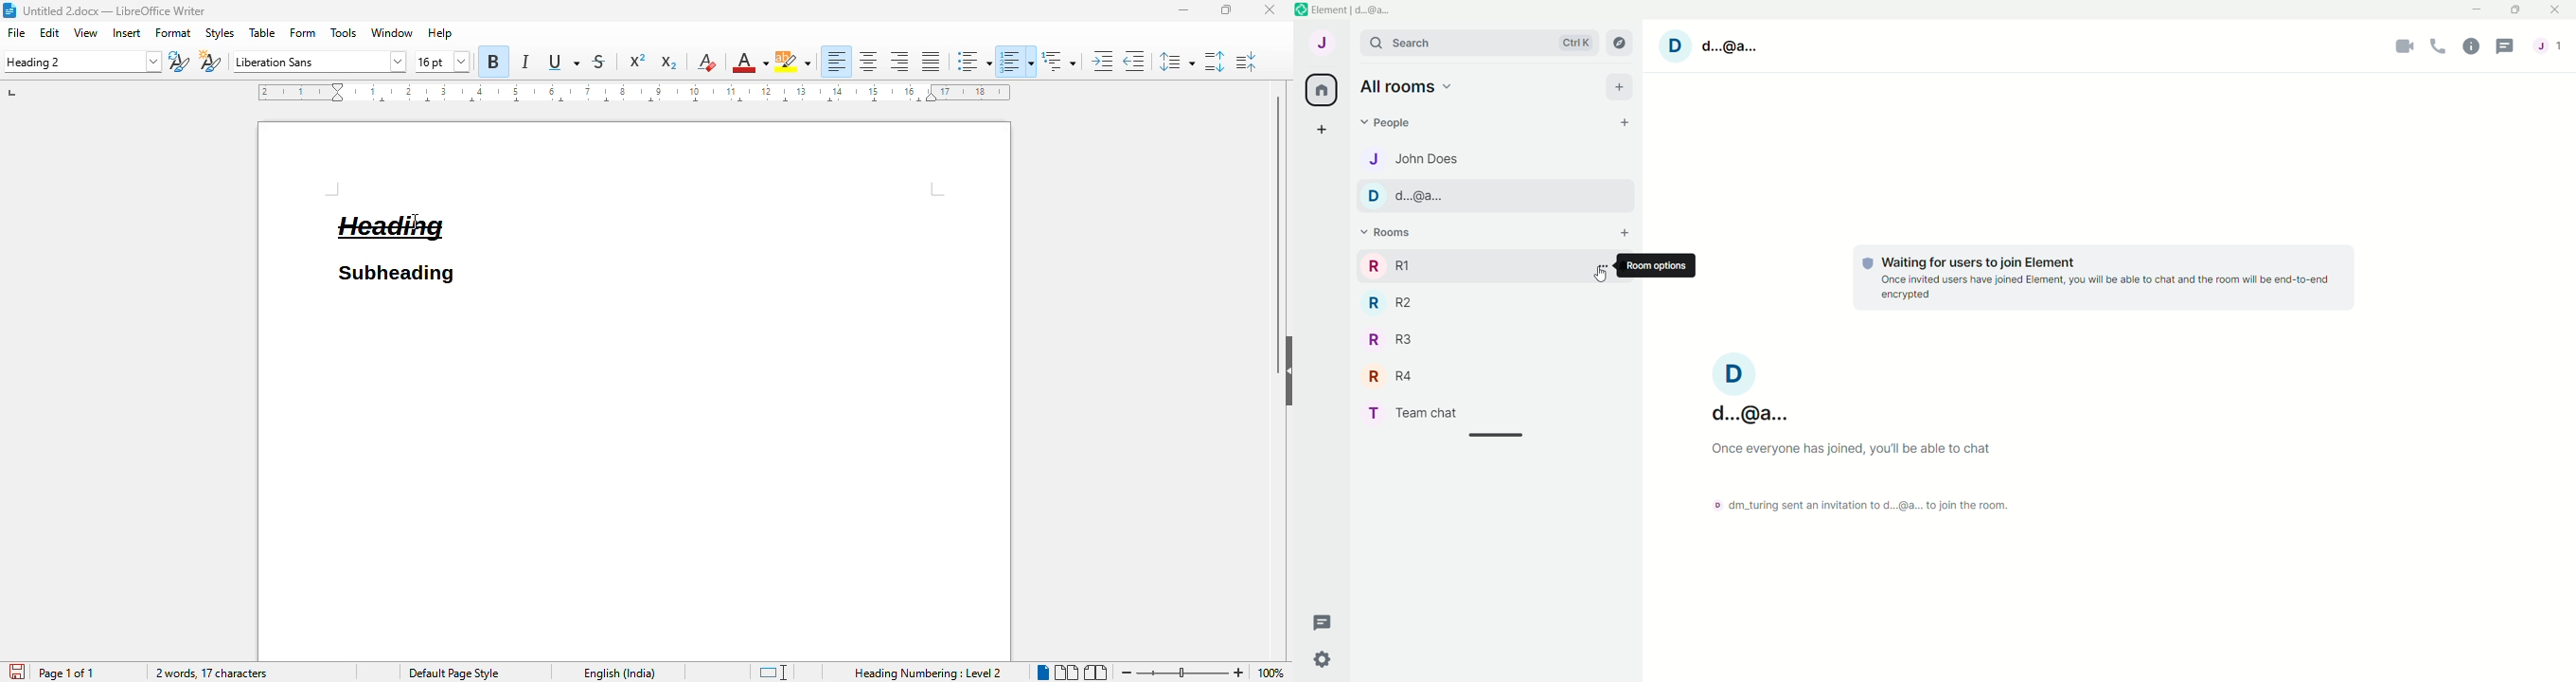  Describe the element at coordinates (749, 63) in the screenshot. I see `font color` at that location.